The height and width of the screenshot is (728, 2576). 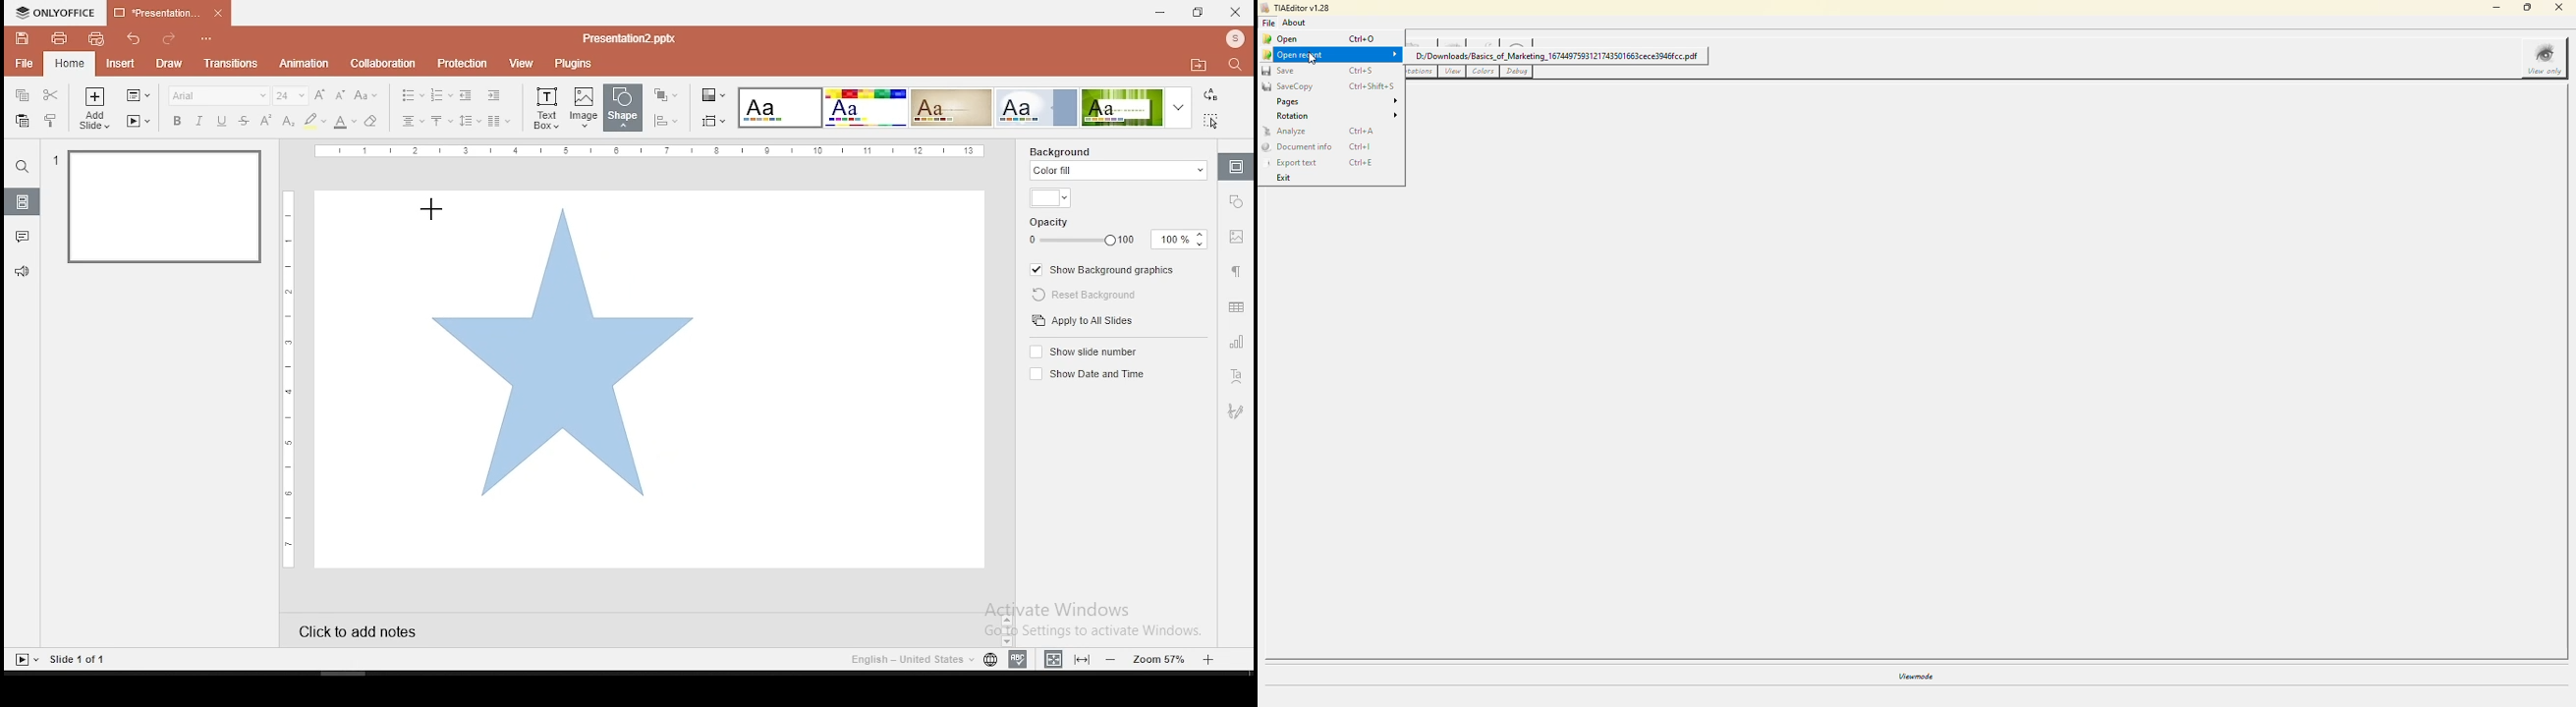 What do you see at coordinates (70, 65) in the screenshot?
I see `home` at bounding box center [70, 65].